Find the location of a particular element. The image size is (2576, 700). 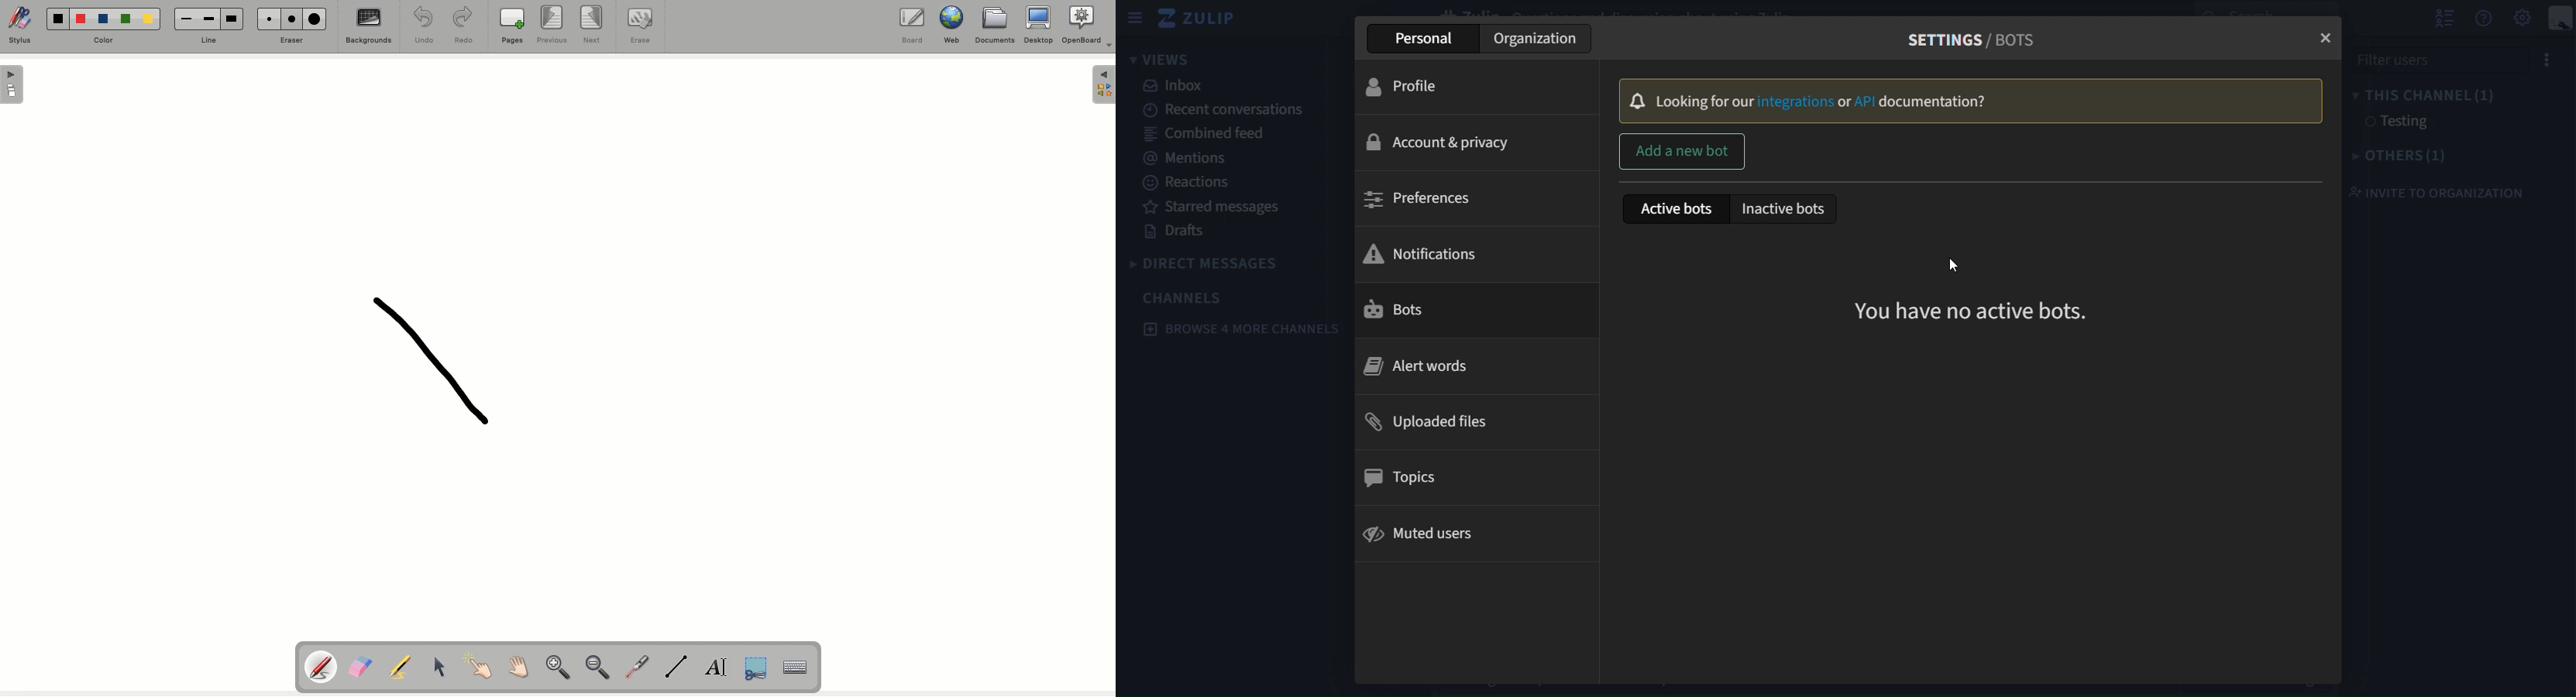

direct messages is located at coordinates (1207, 261).